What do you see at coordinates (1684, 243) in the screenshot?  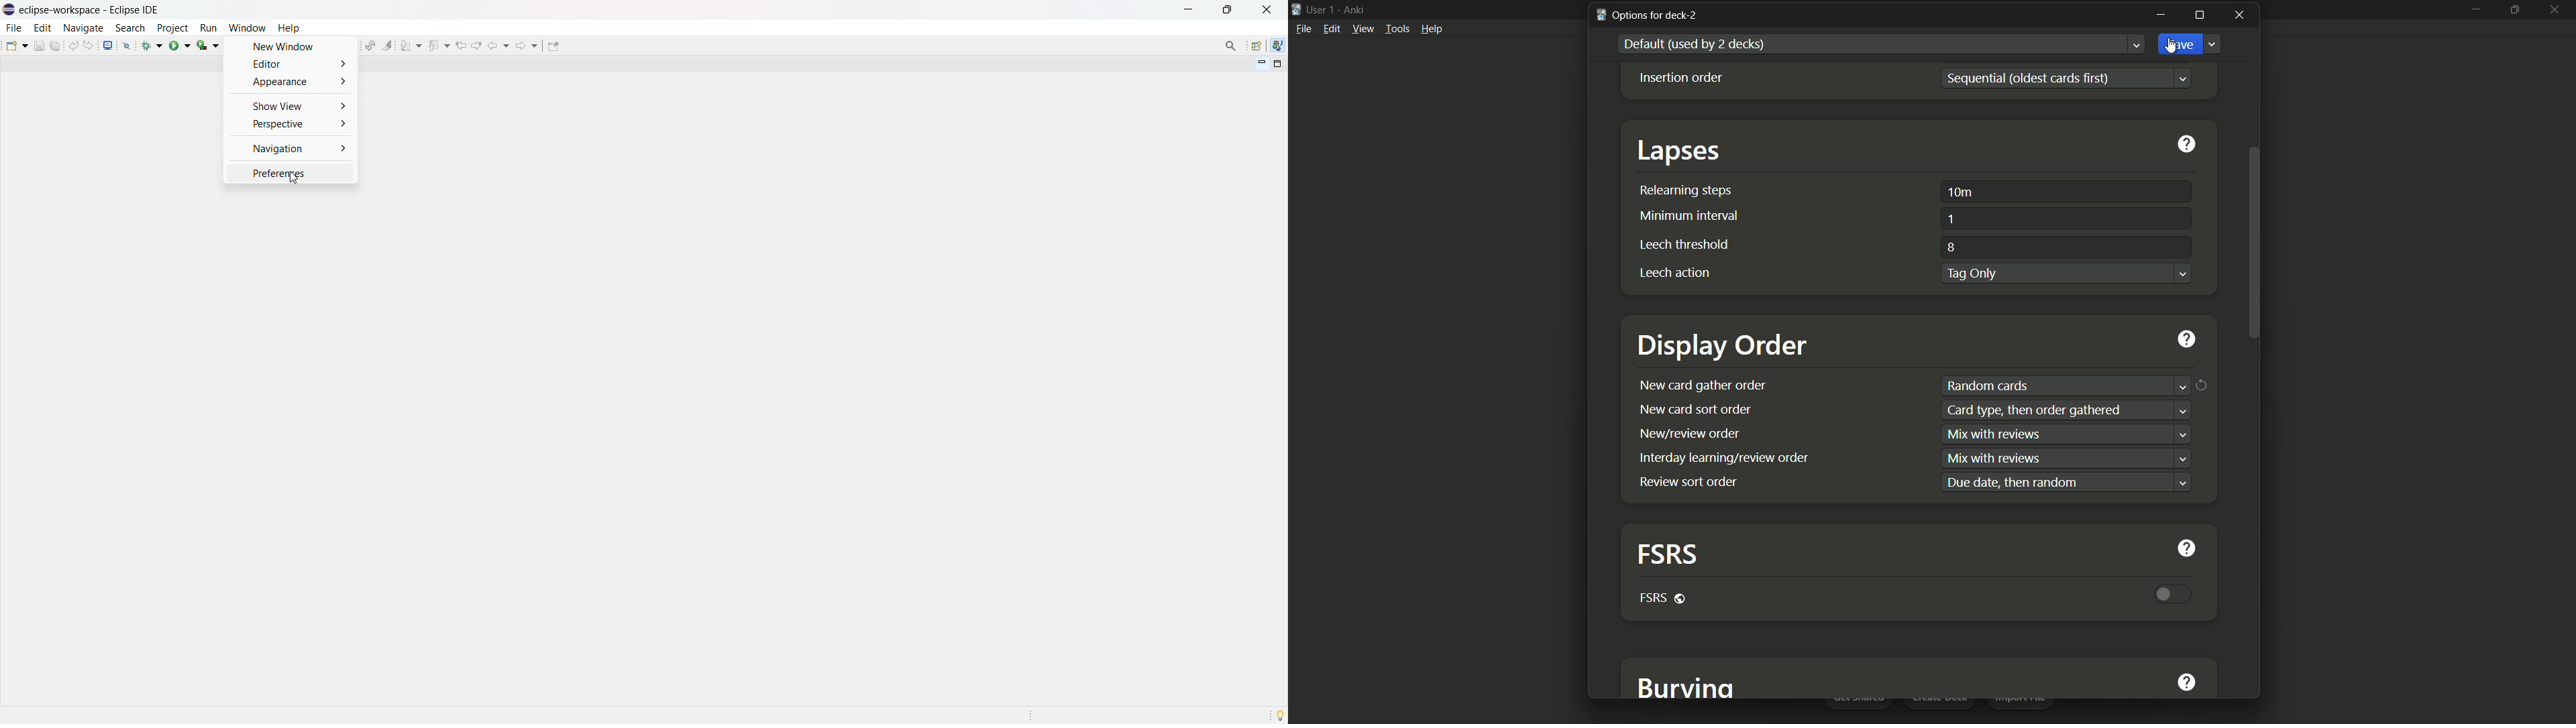 I see `leech threshold` at bounding box center [1684, 243].